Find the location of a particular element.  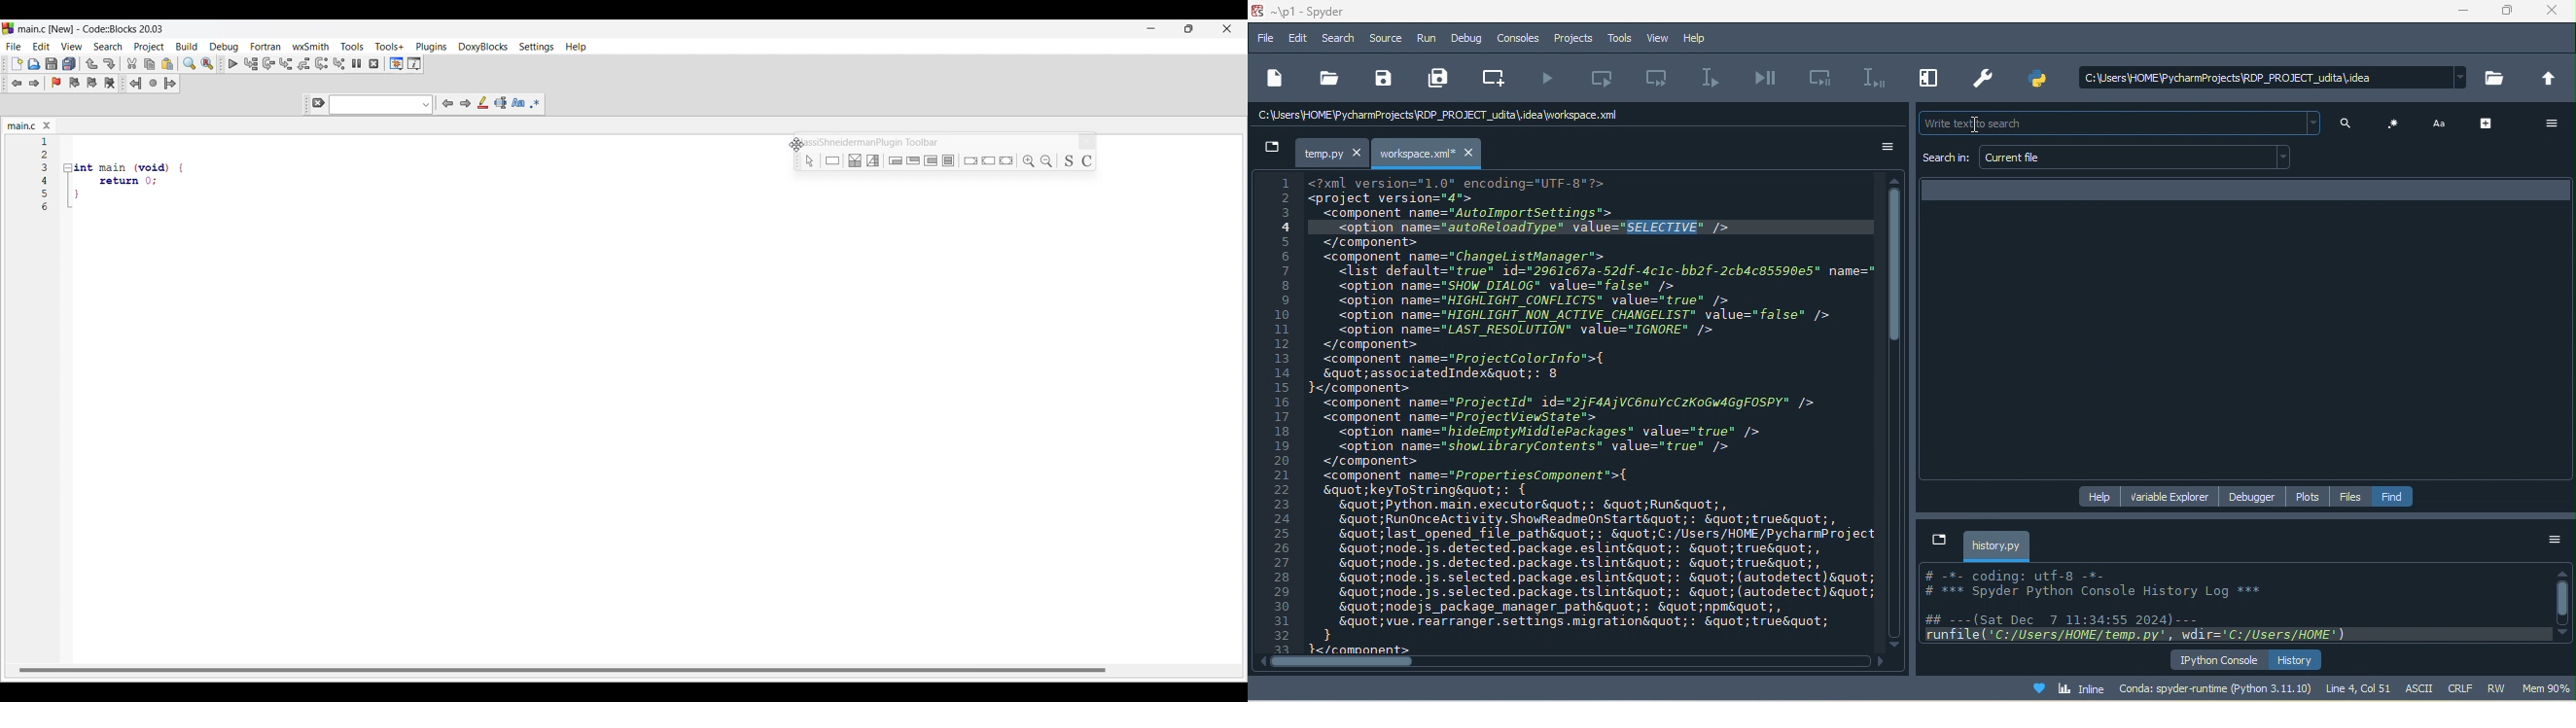

save all is located at coordinates (1441, 79).